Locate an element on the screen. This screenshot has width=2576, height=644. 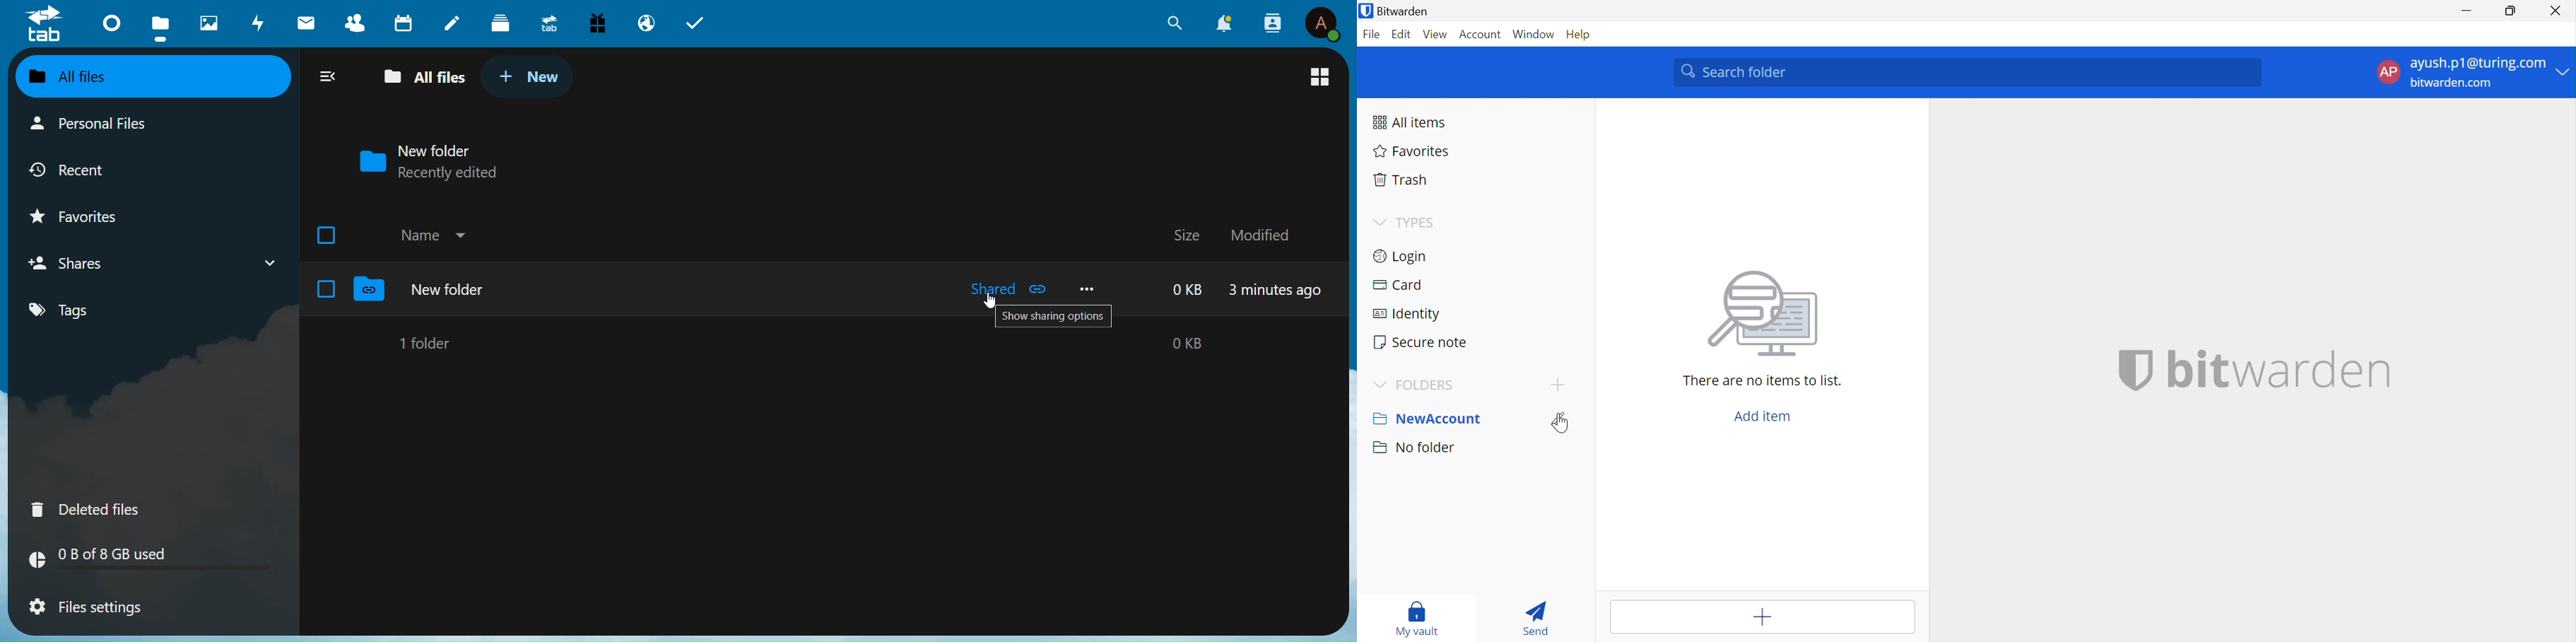
account options Drop Down is located at coordinates (2472, 75).